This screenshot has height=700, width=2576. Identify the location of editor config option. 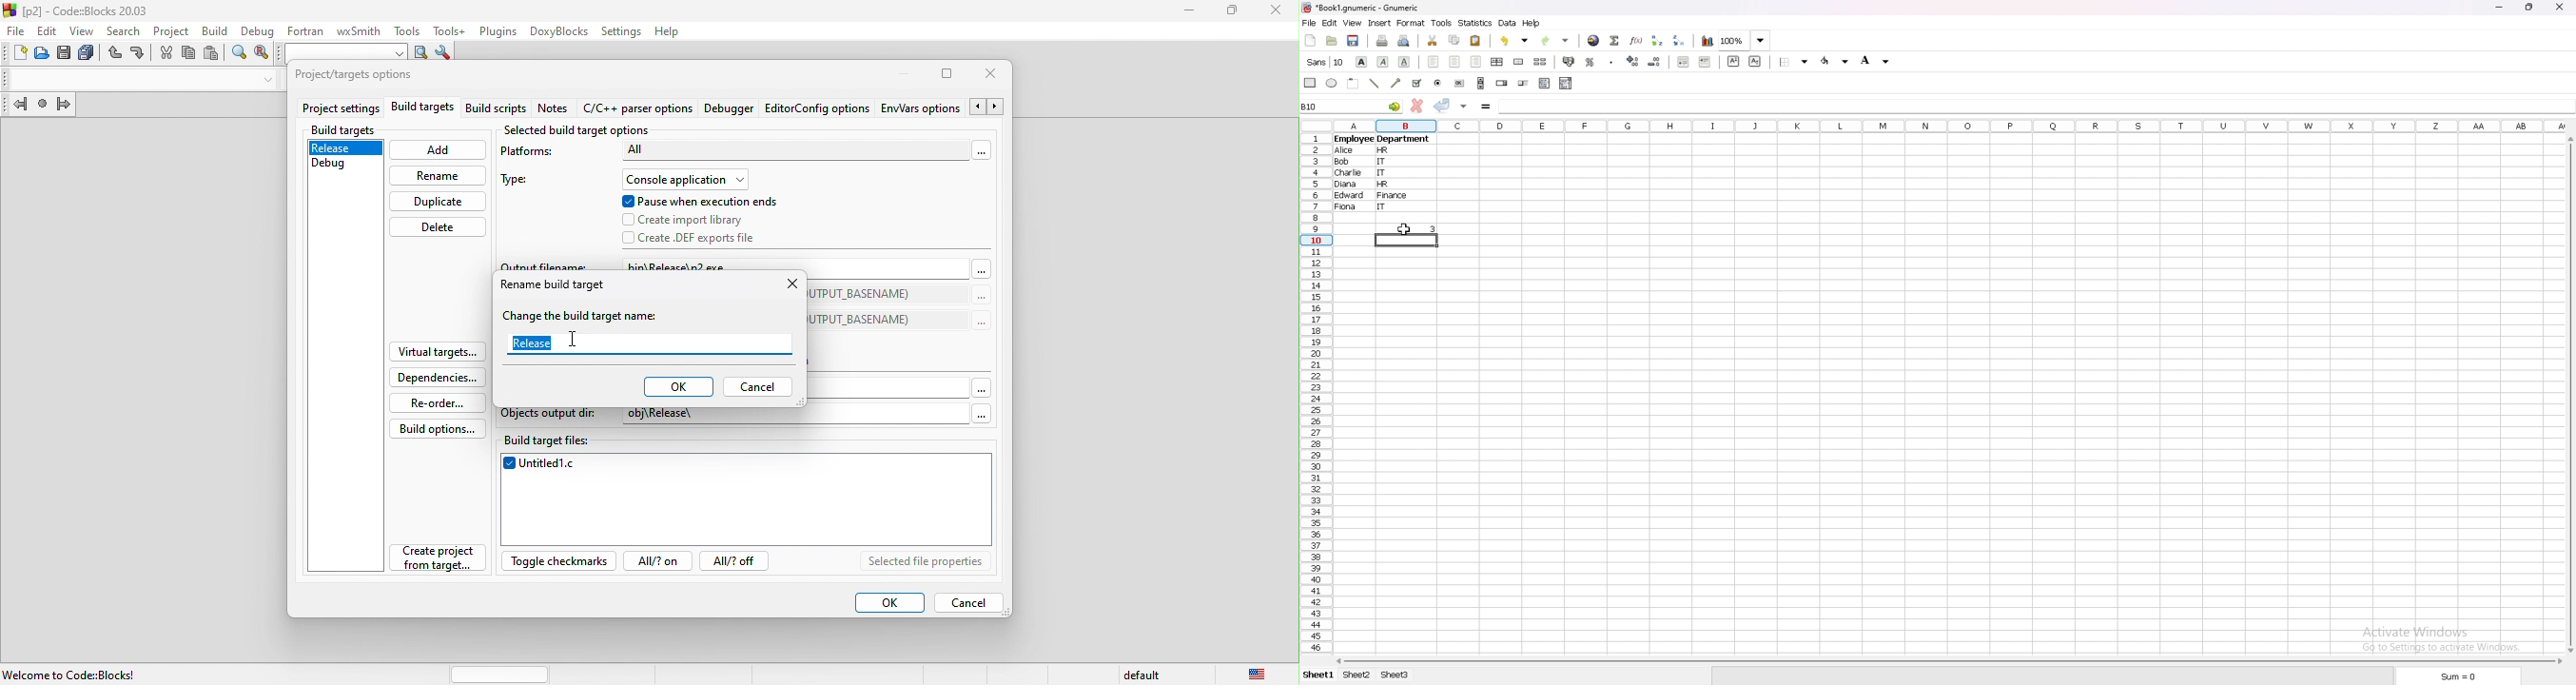
(816, 108).